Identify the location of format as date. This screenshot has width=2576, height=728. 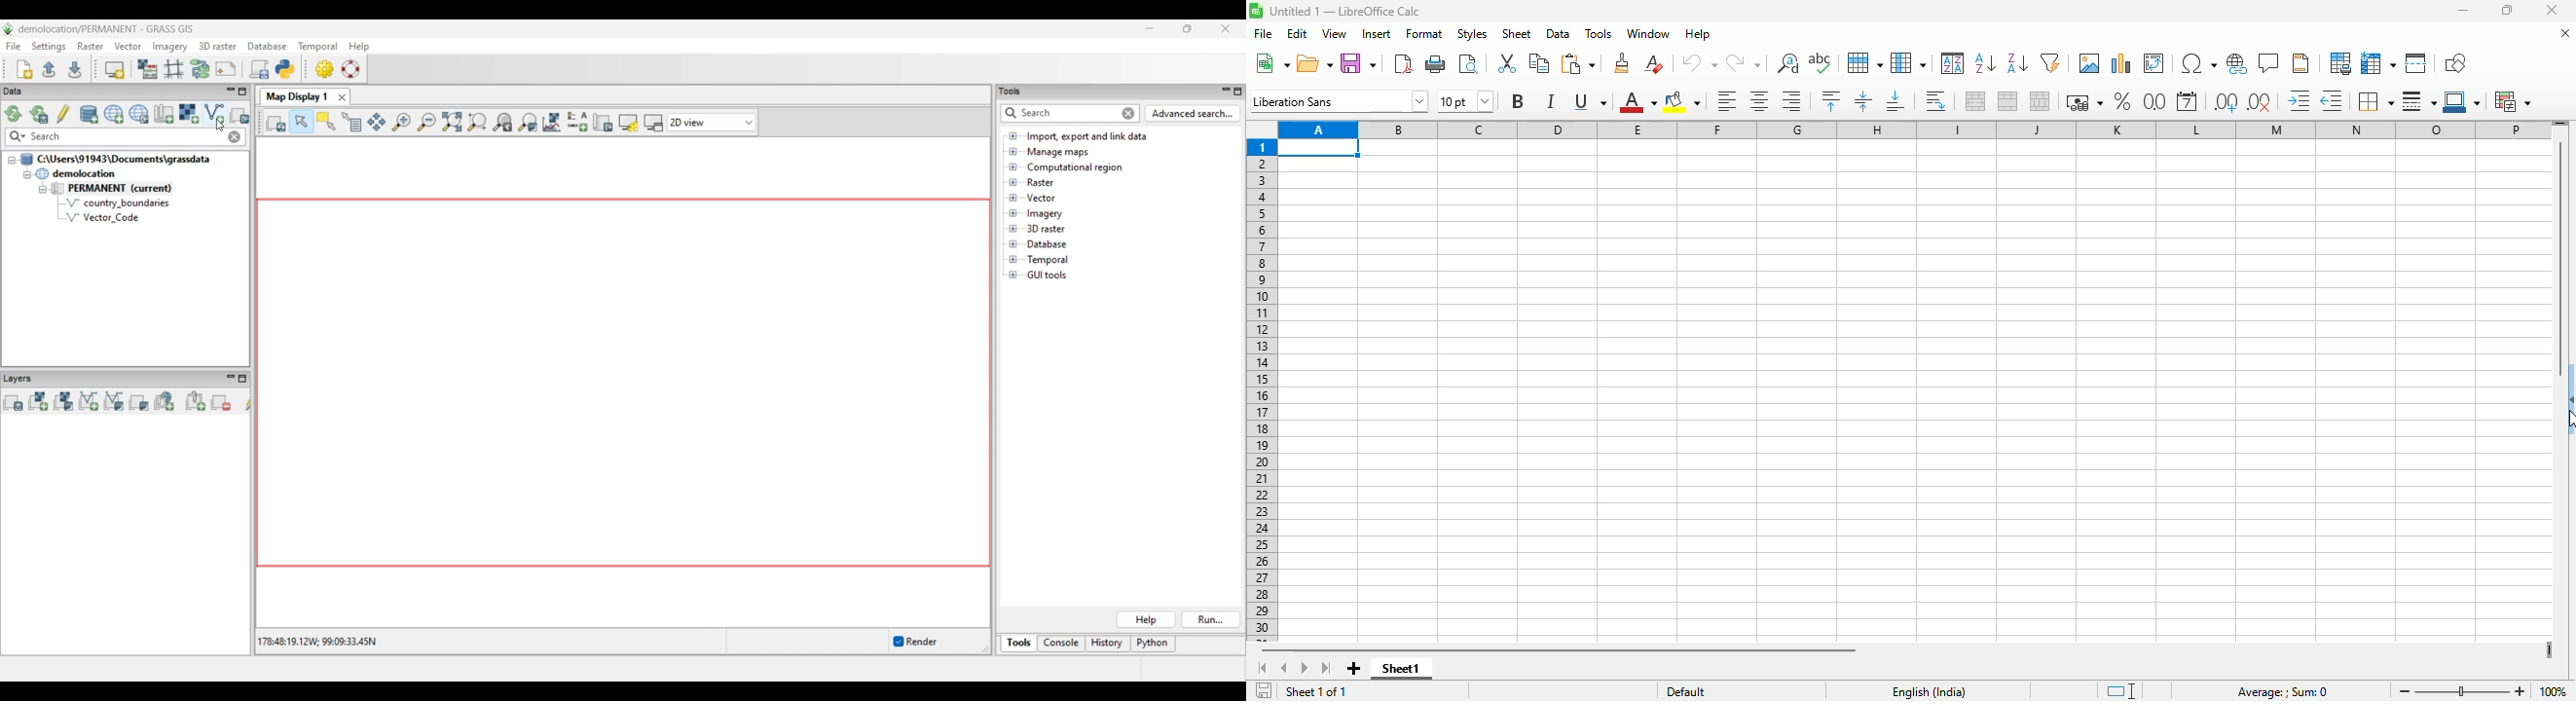
(2187, 101).